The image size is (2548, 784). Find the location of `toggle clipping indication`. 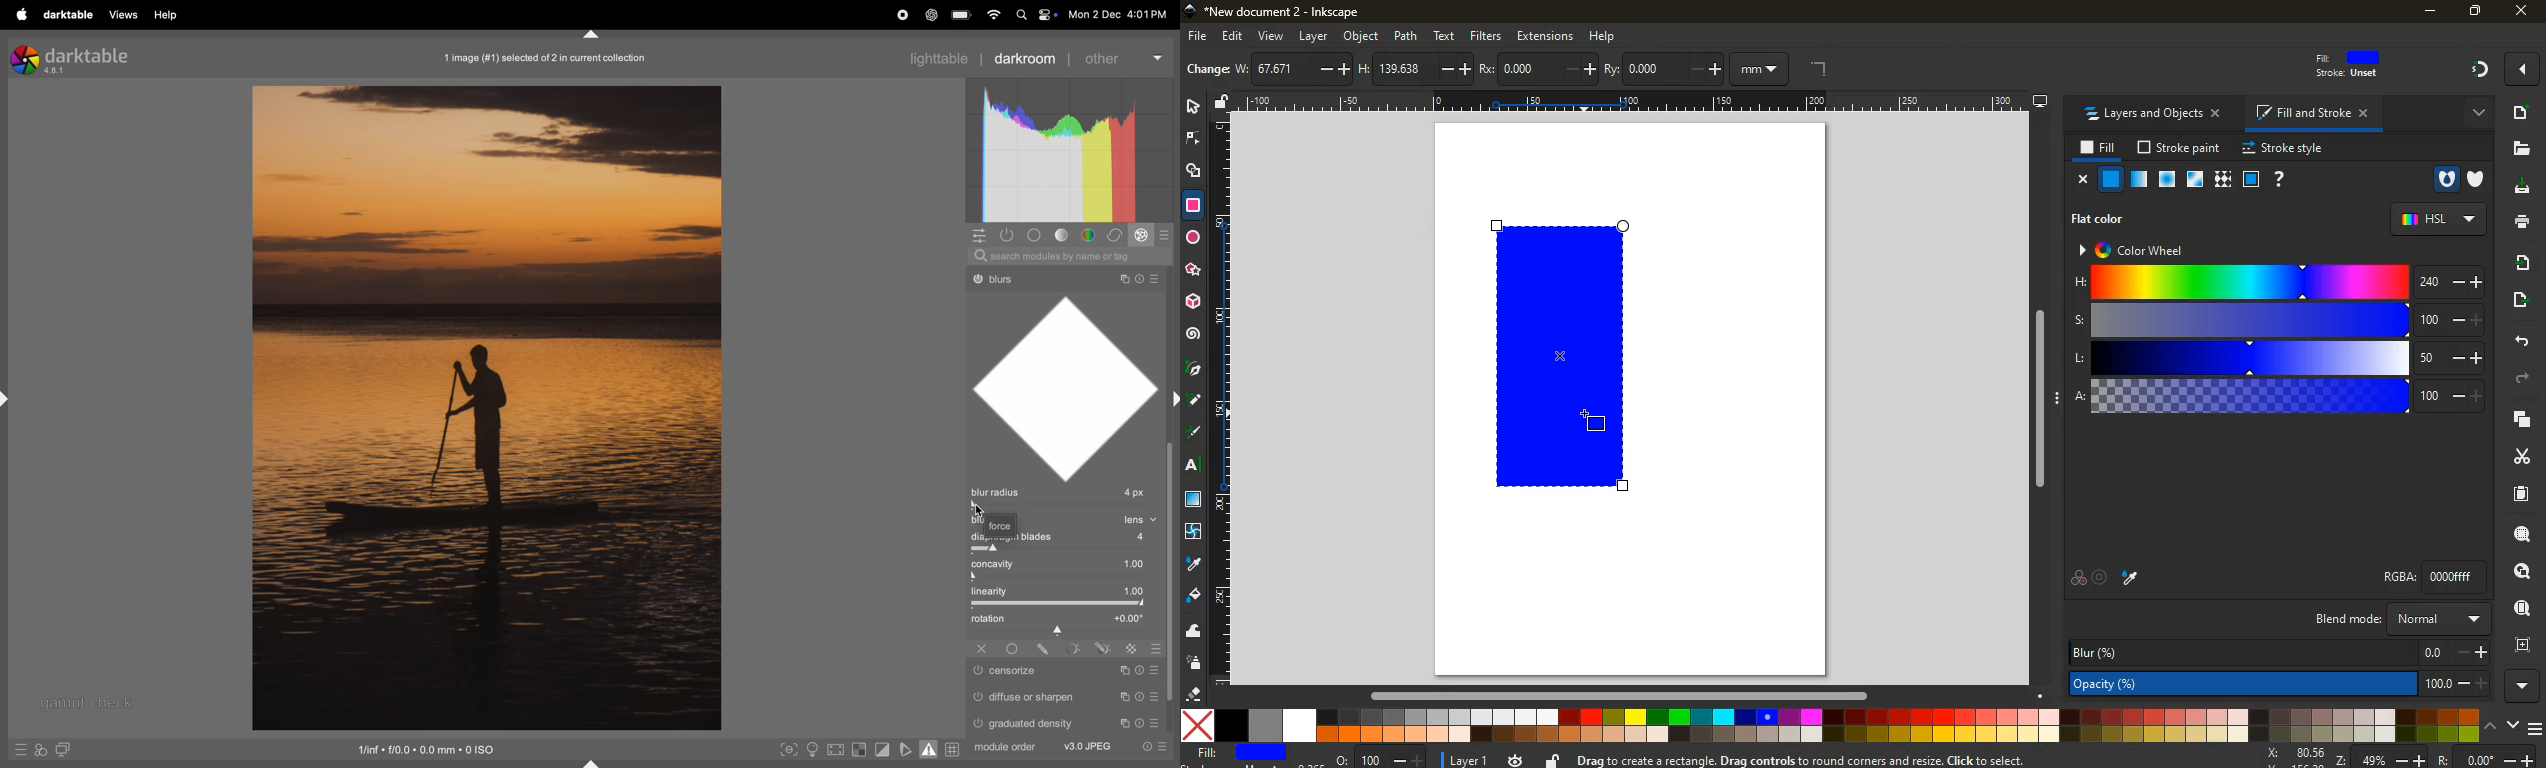

toggle clipping indication is located at coordinates (882, 750).